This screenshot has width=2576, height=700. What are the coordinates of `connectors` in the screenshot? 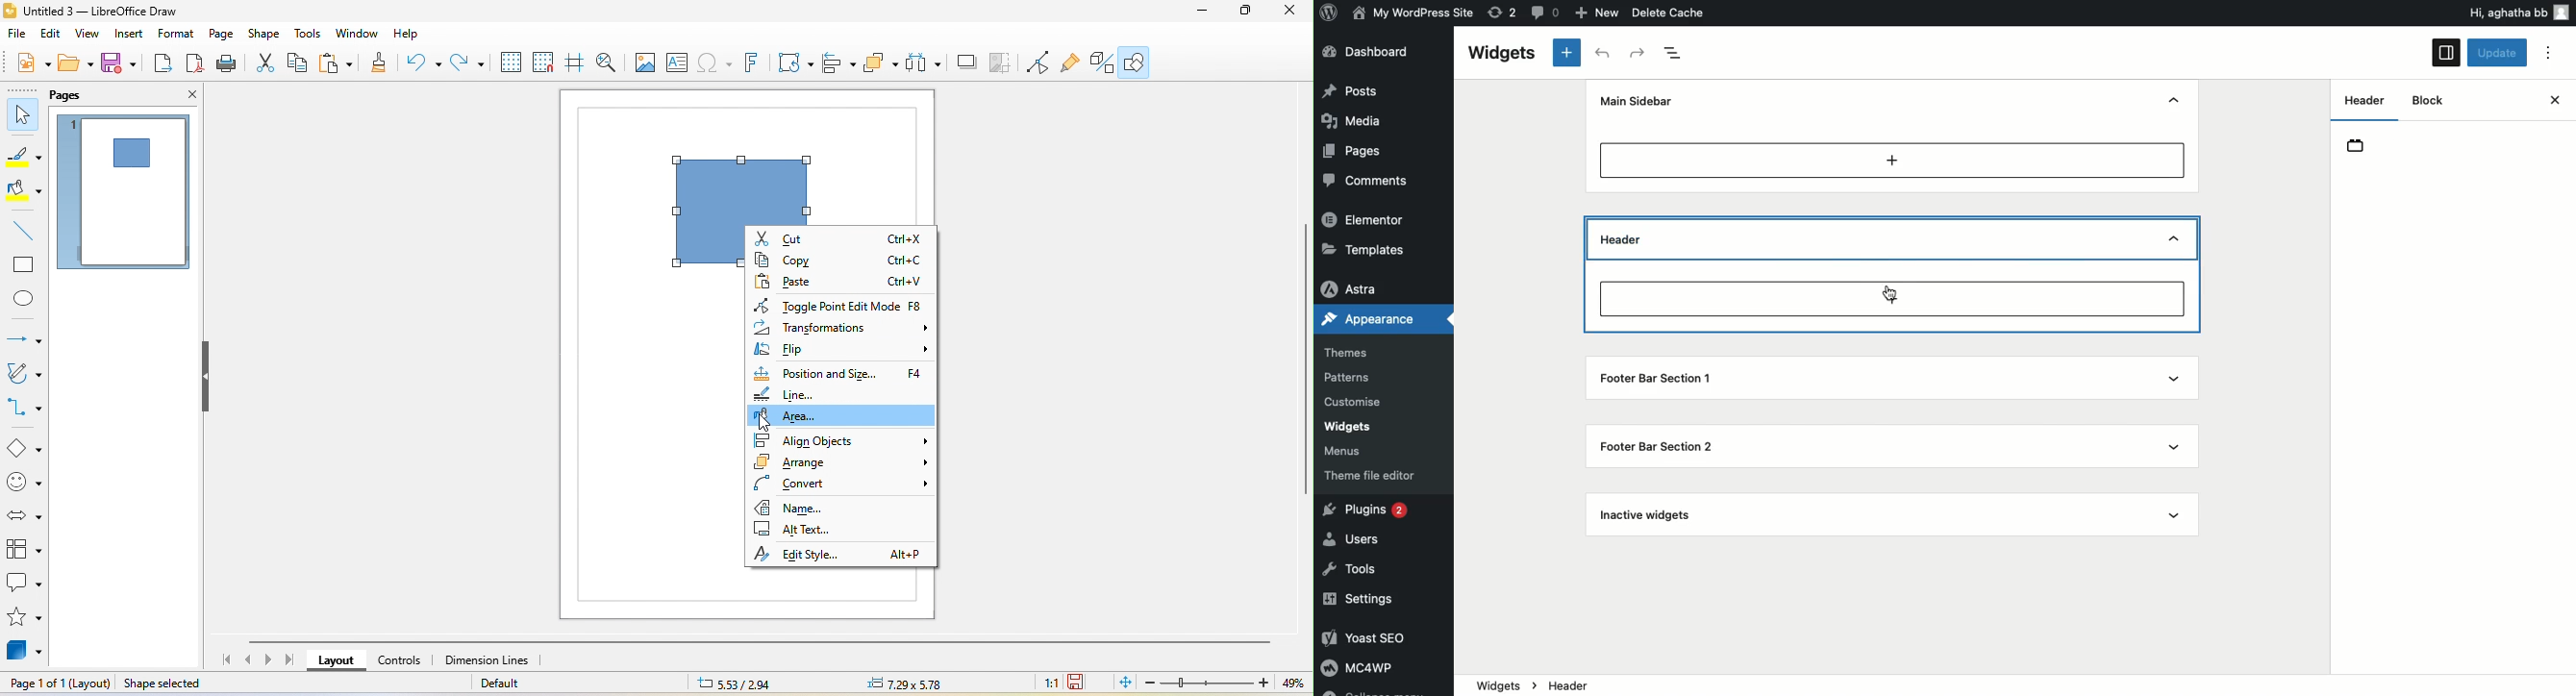 It's located at (25, 408).